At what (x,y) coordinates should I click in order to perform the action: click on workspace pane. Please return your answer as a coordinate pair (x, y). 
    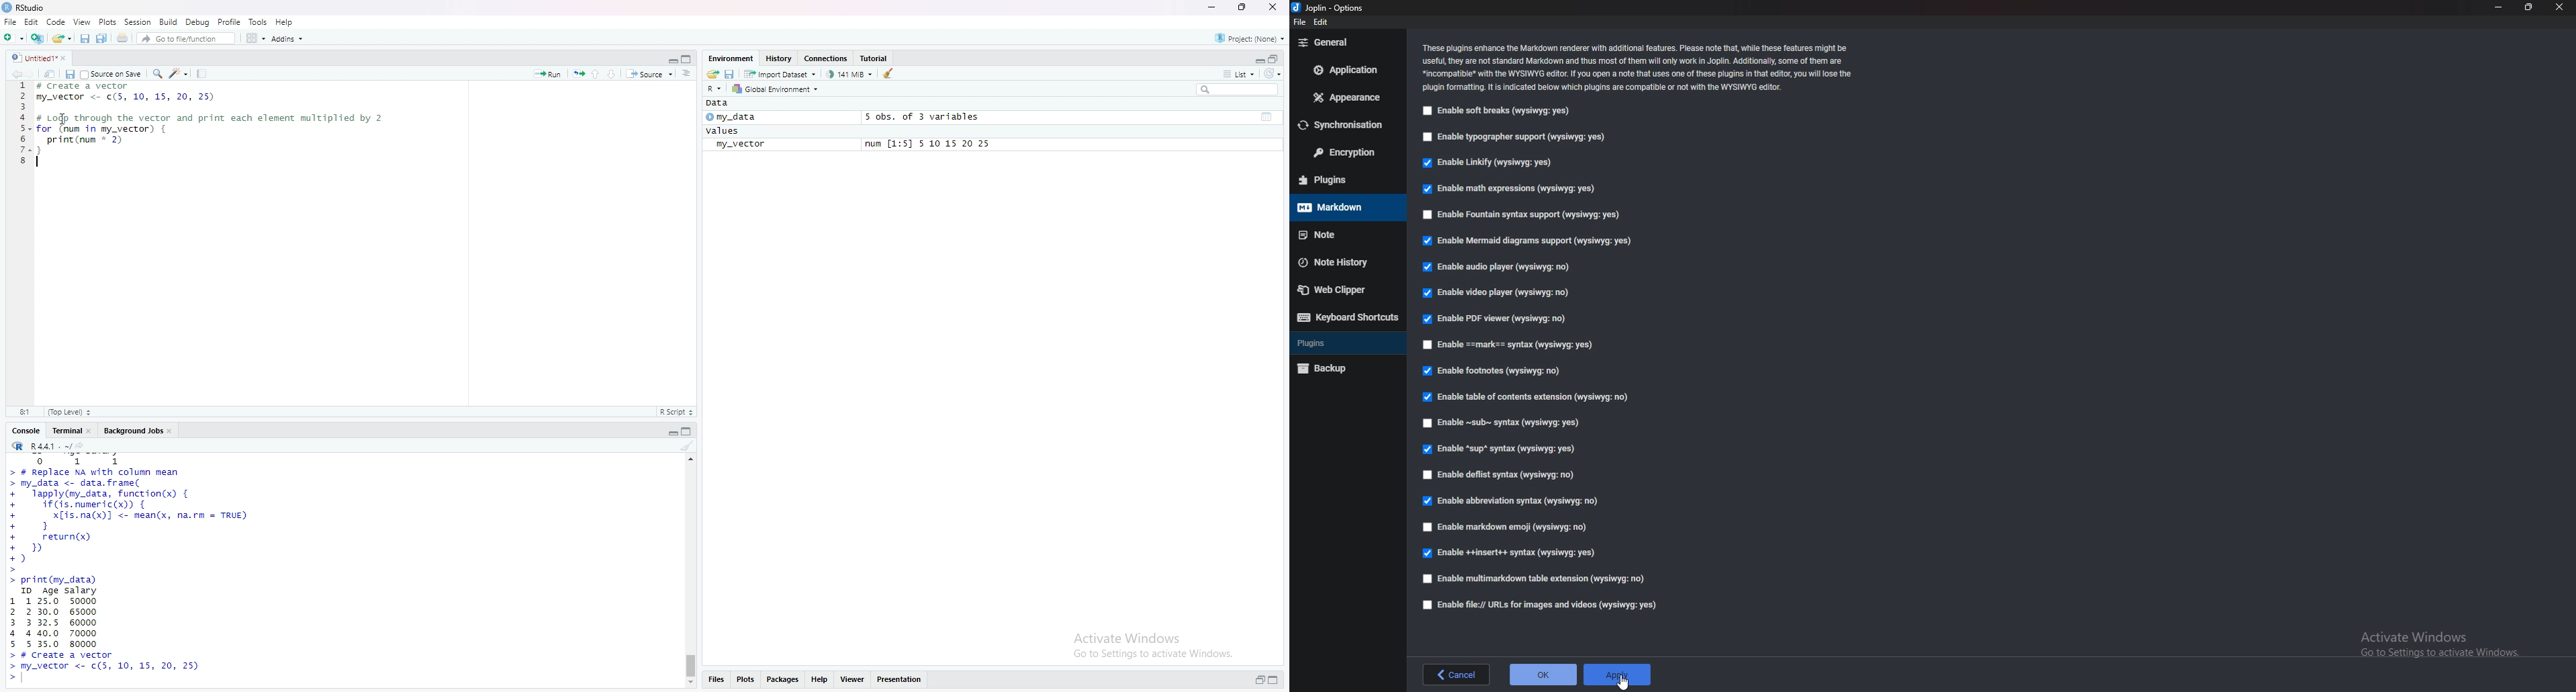
    Looking at the image, I should click on (252, 38).